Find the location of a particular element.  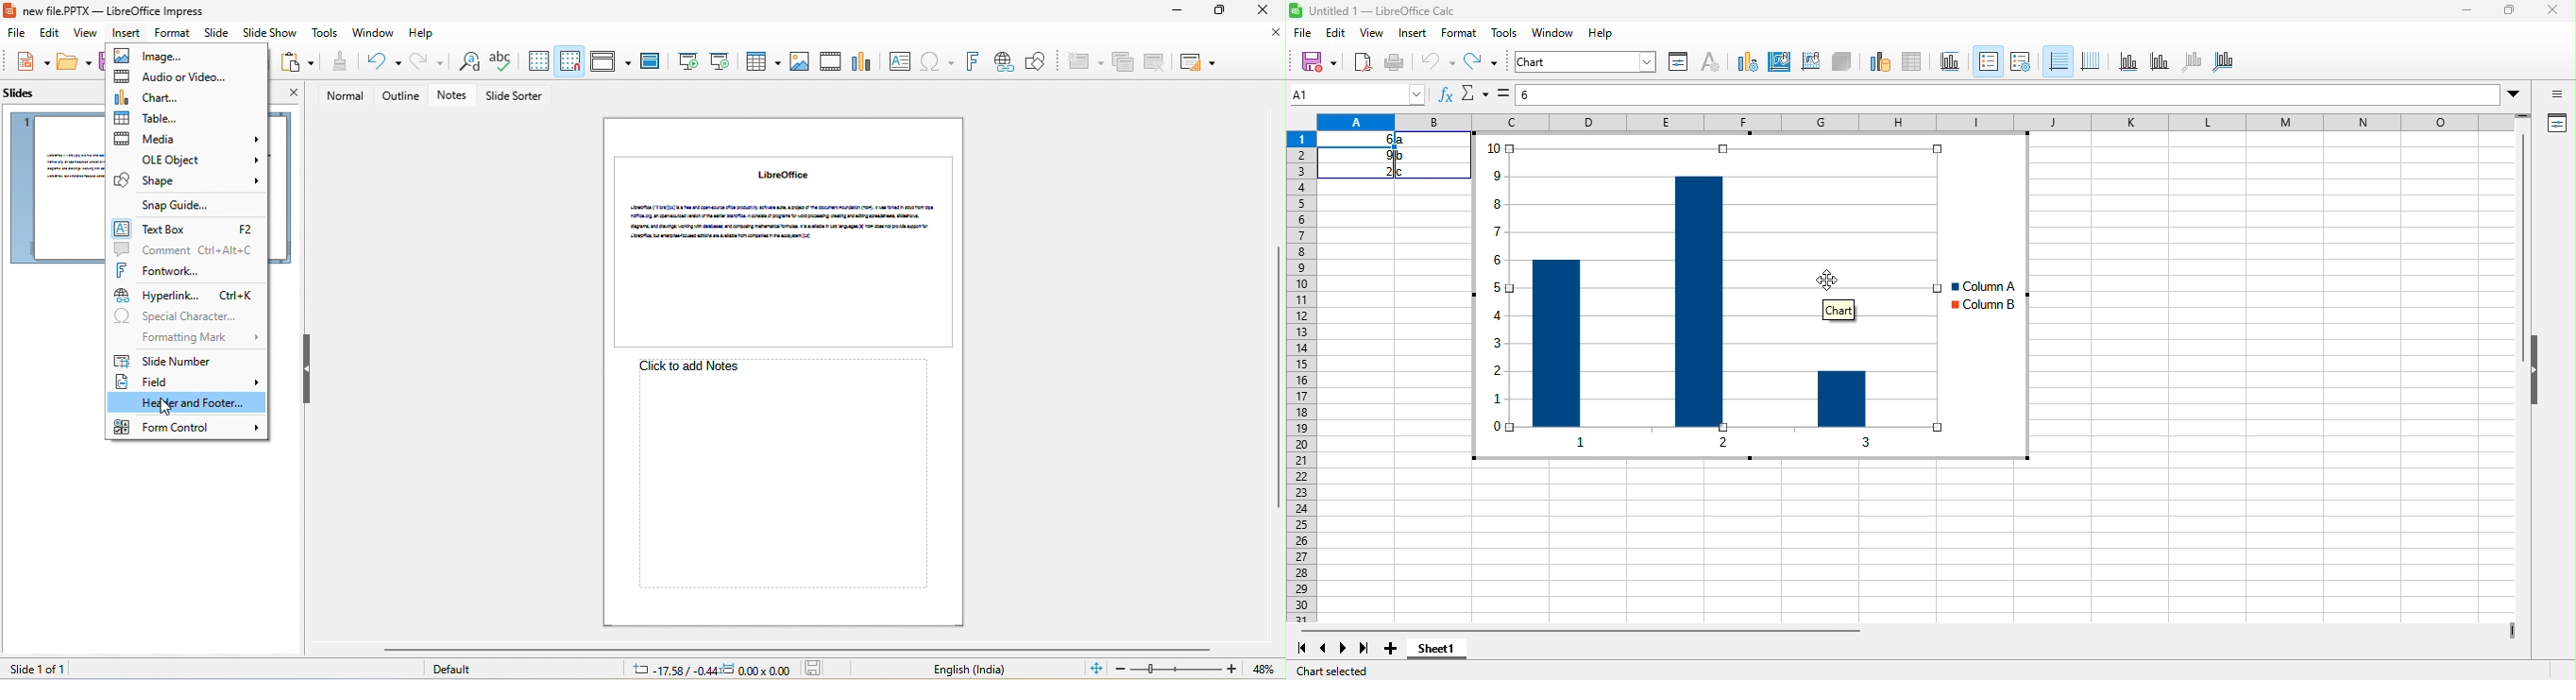

text language is located at coordinates (969, 670).